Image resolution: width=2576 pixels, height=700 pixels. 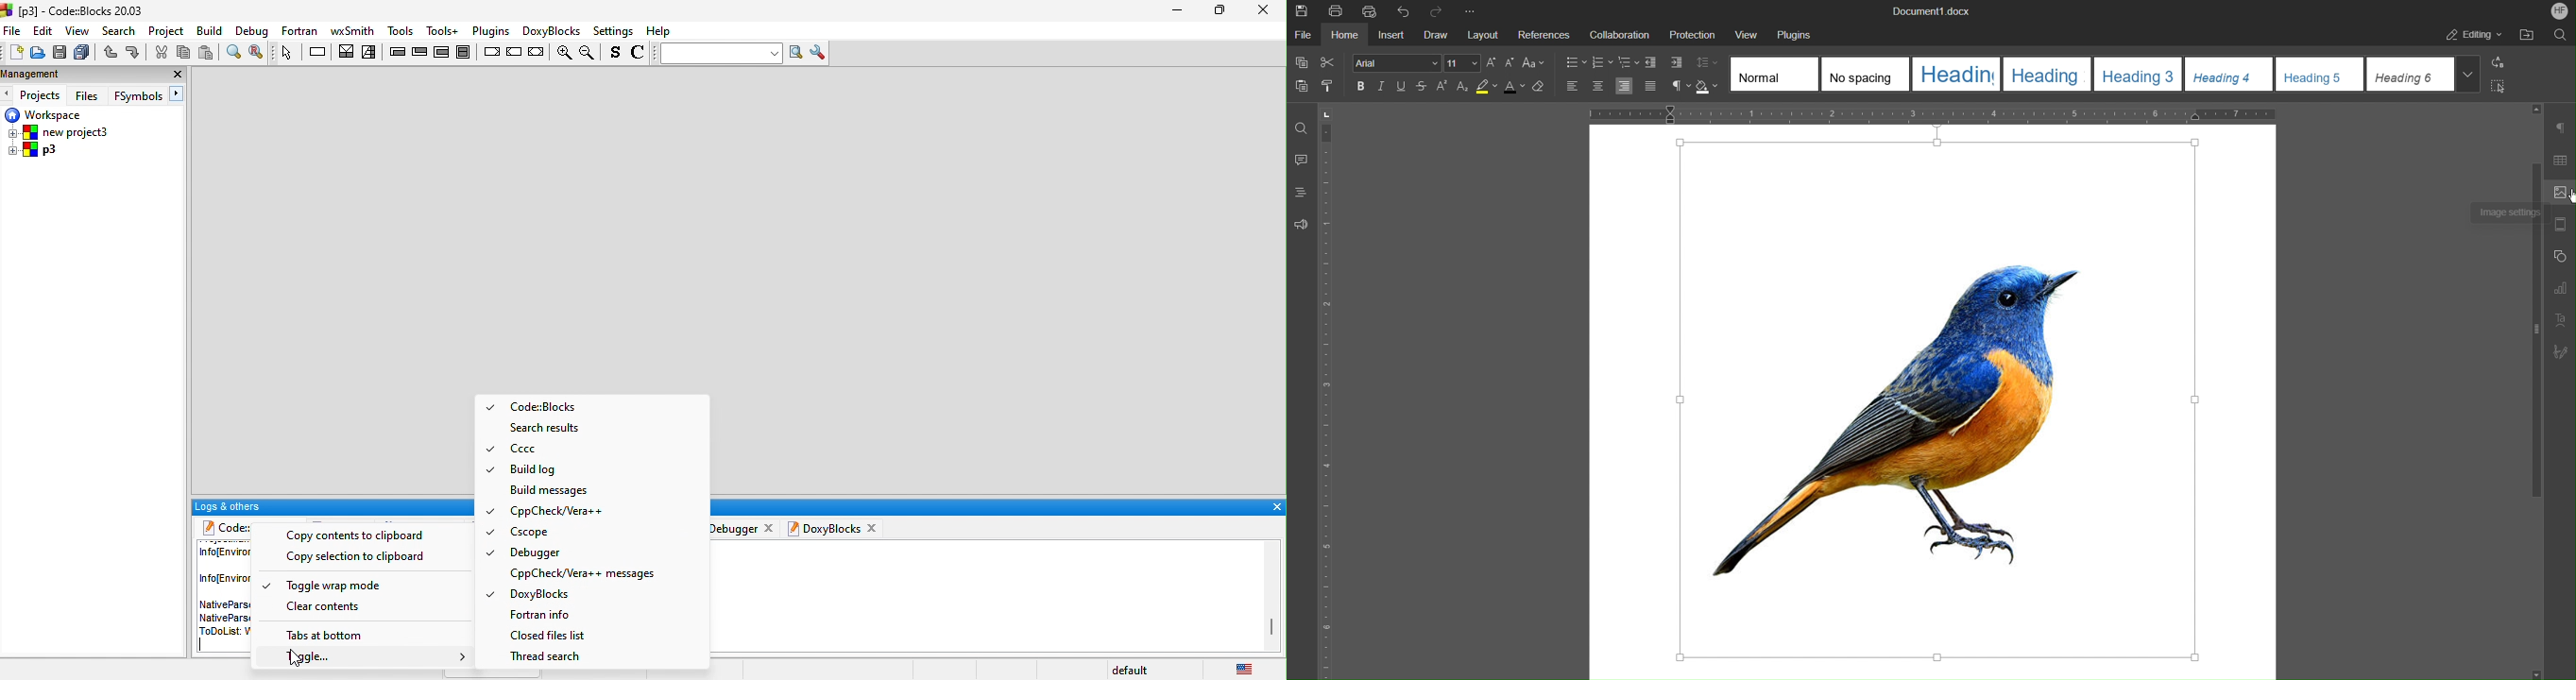 What do you see at coordinates (258, 53) in the screenshot?
I see `replace` at bounding box center [258, 53].